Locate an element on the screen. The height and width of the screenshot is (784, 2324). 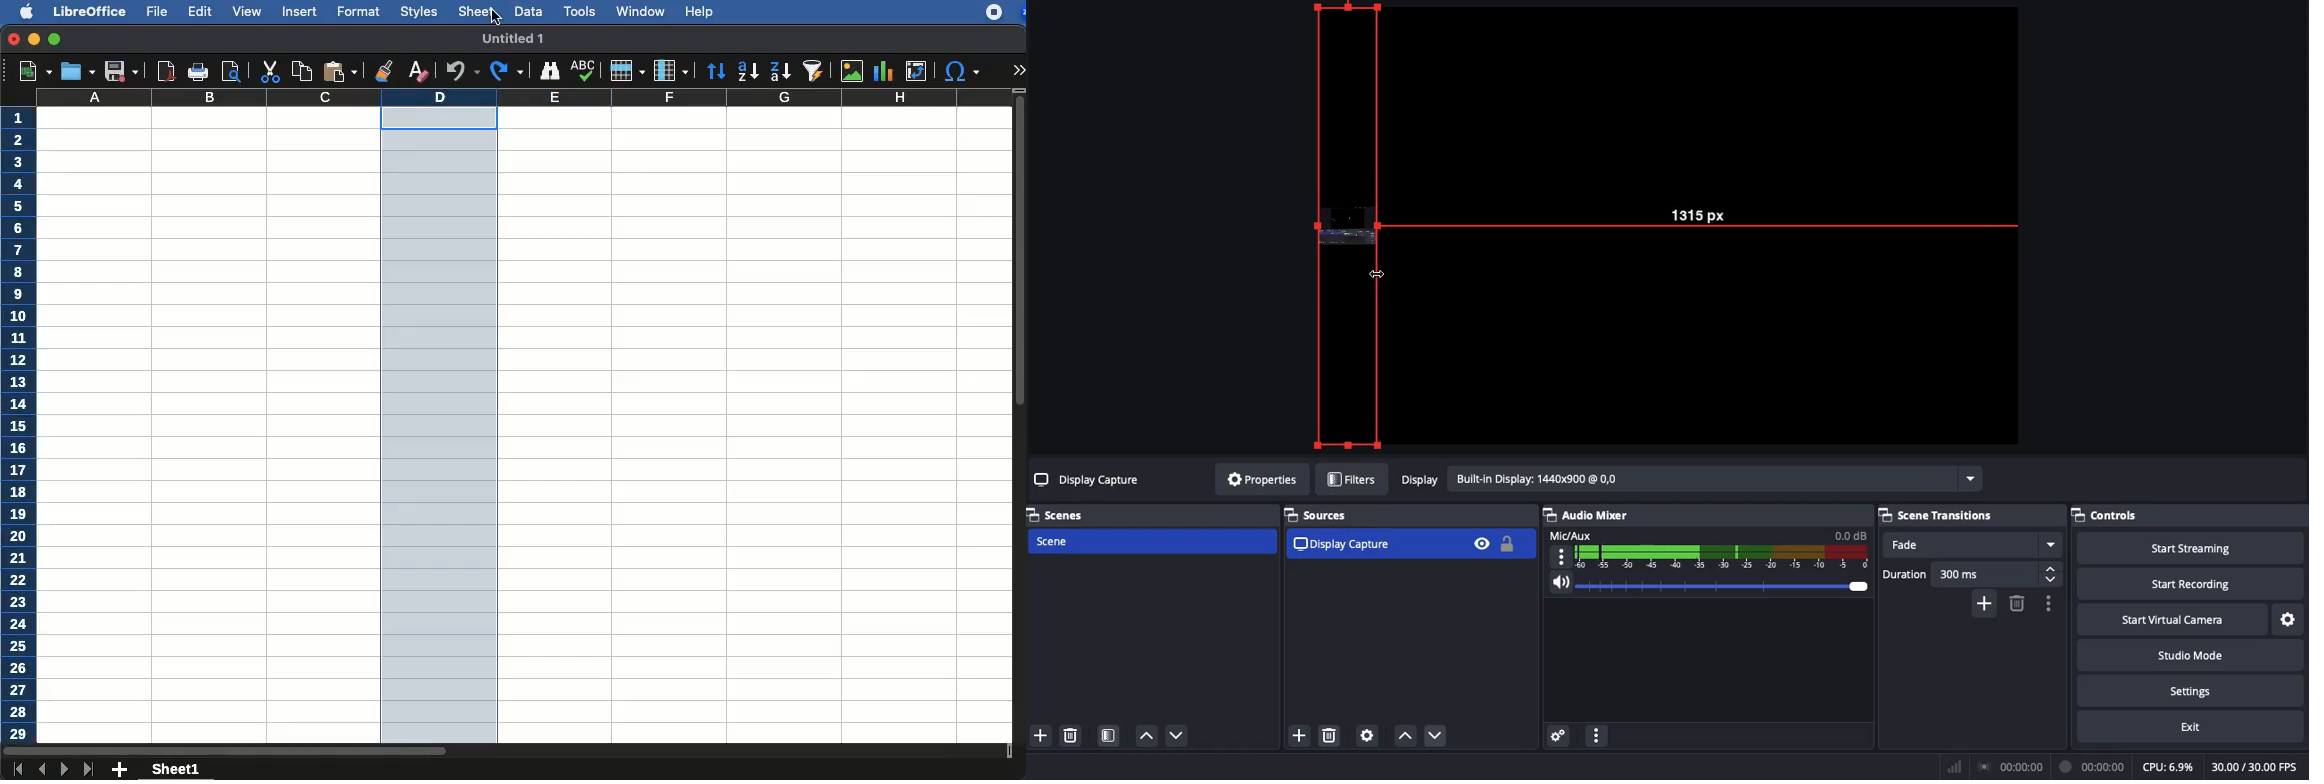
Options is located at coordinates (2046, 603).